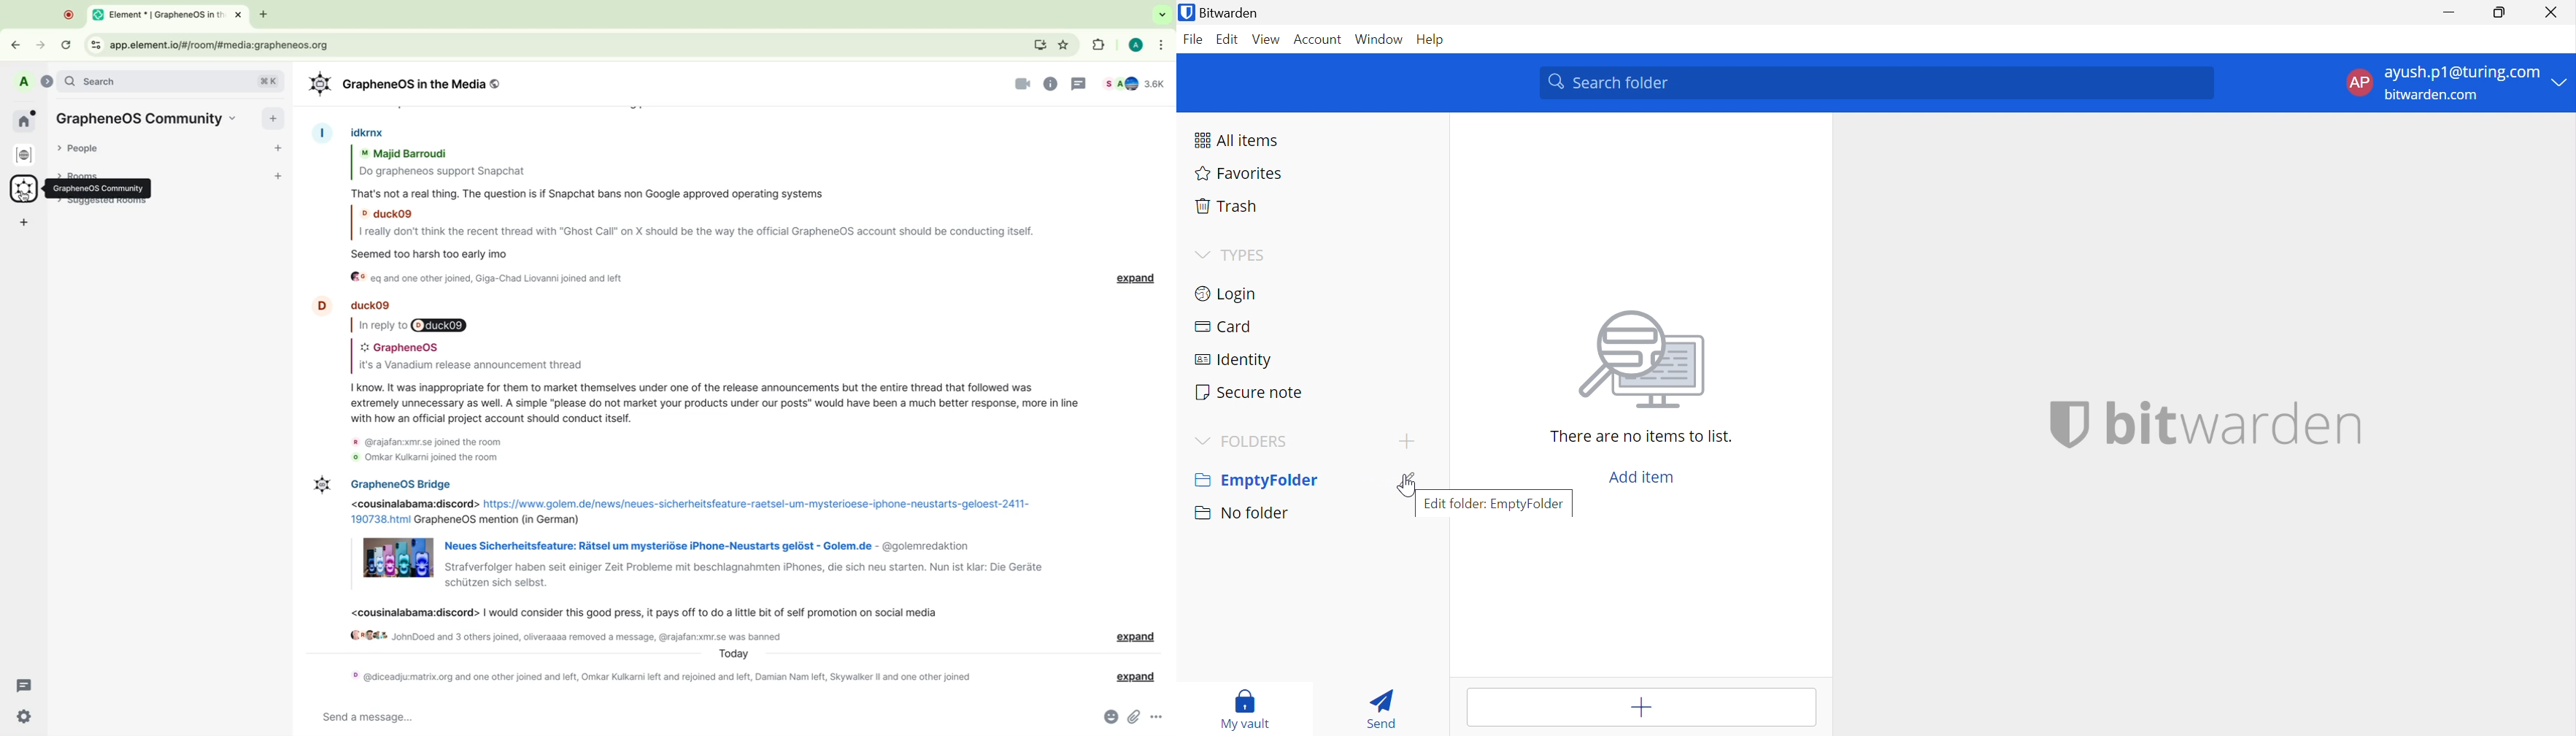  I want to click on refresh, so click(67, 45).